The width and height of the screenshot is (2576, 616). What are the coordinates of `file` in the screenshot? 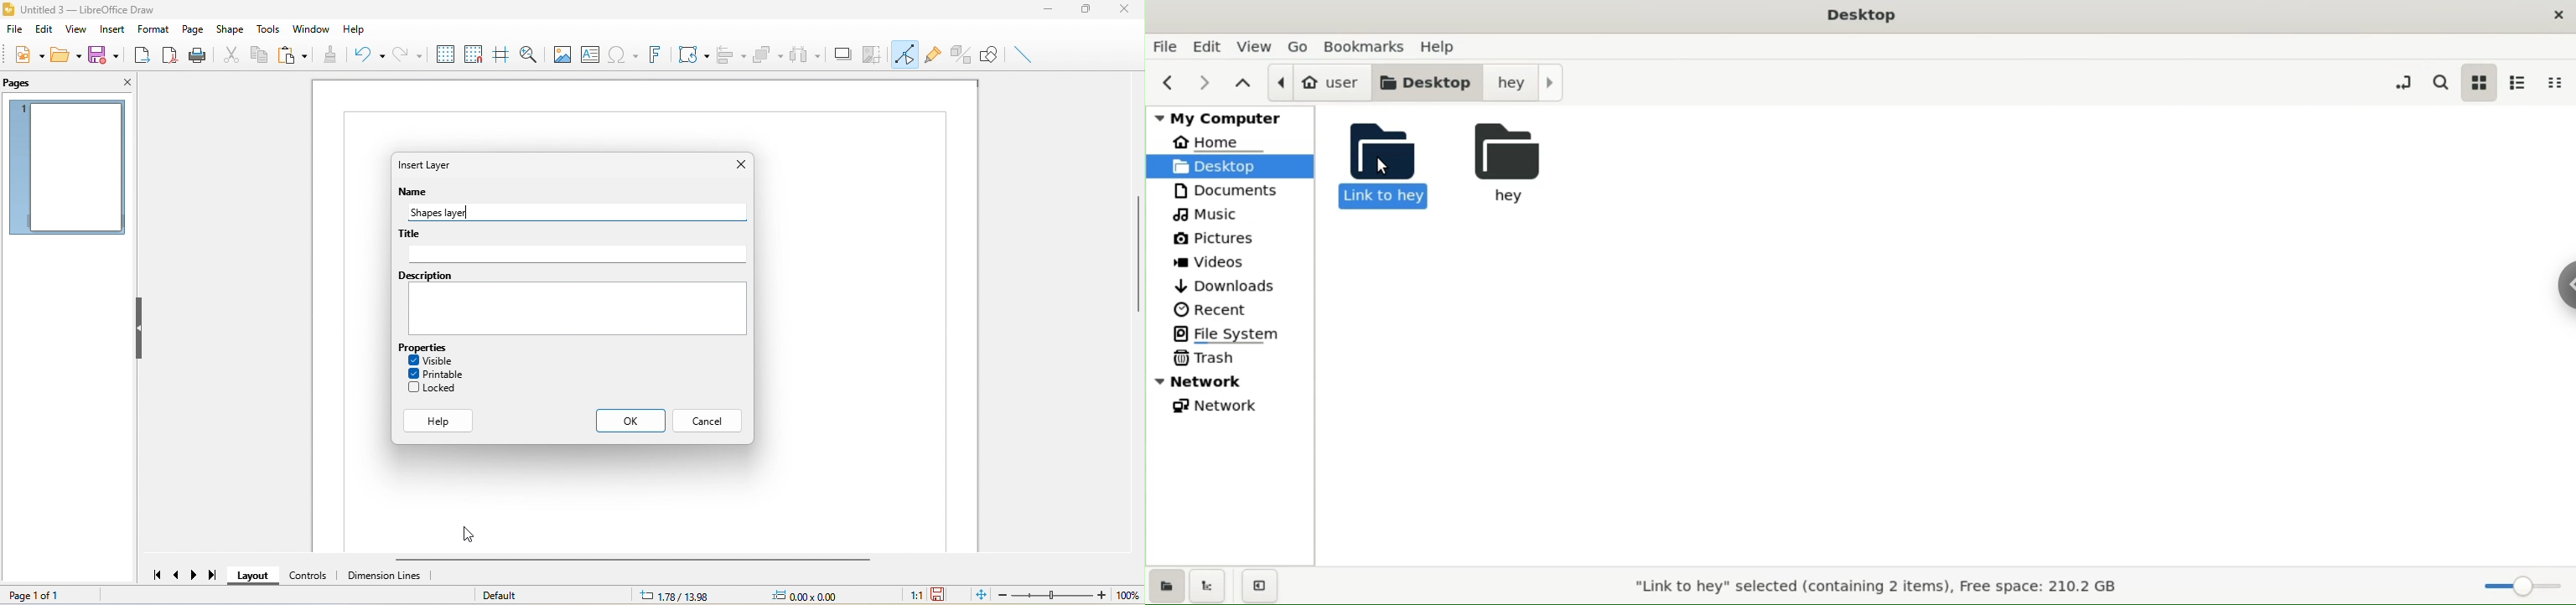 It's located at (14, 30).